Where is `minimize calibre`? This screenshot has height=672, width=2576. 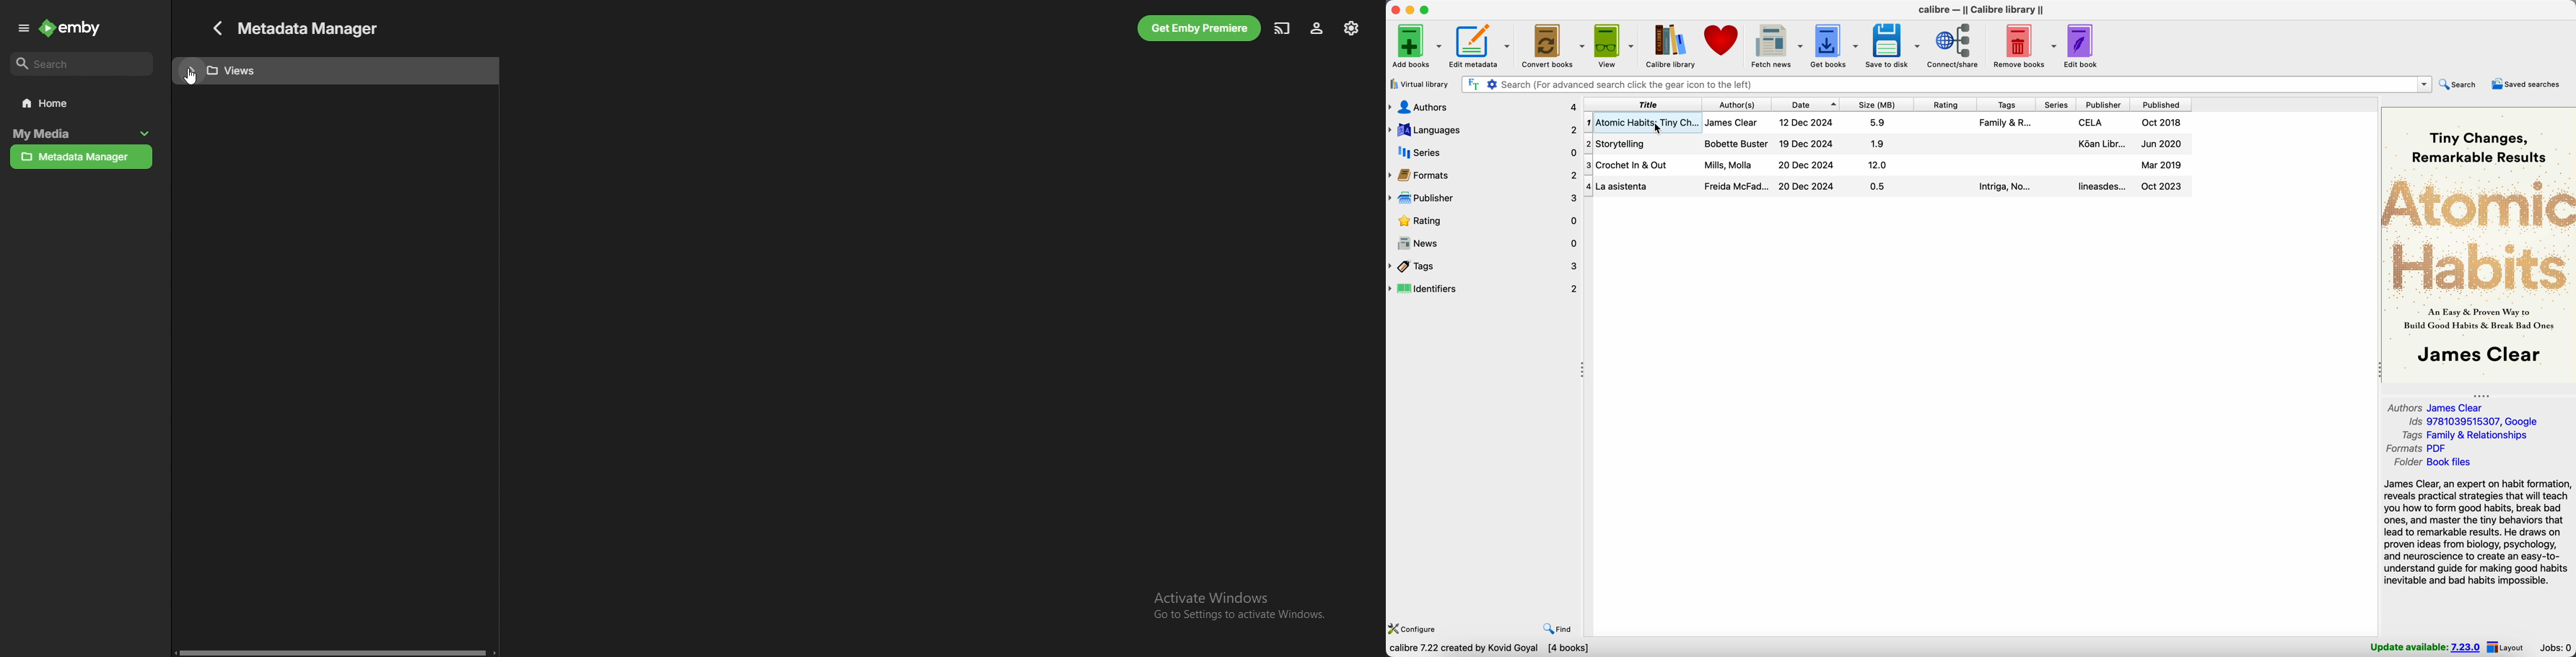 minimize calibre is located at coordinates (1410, 11).